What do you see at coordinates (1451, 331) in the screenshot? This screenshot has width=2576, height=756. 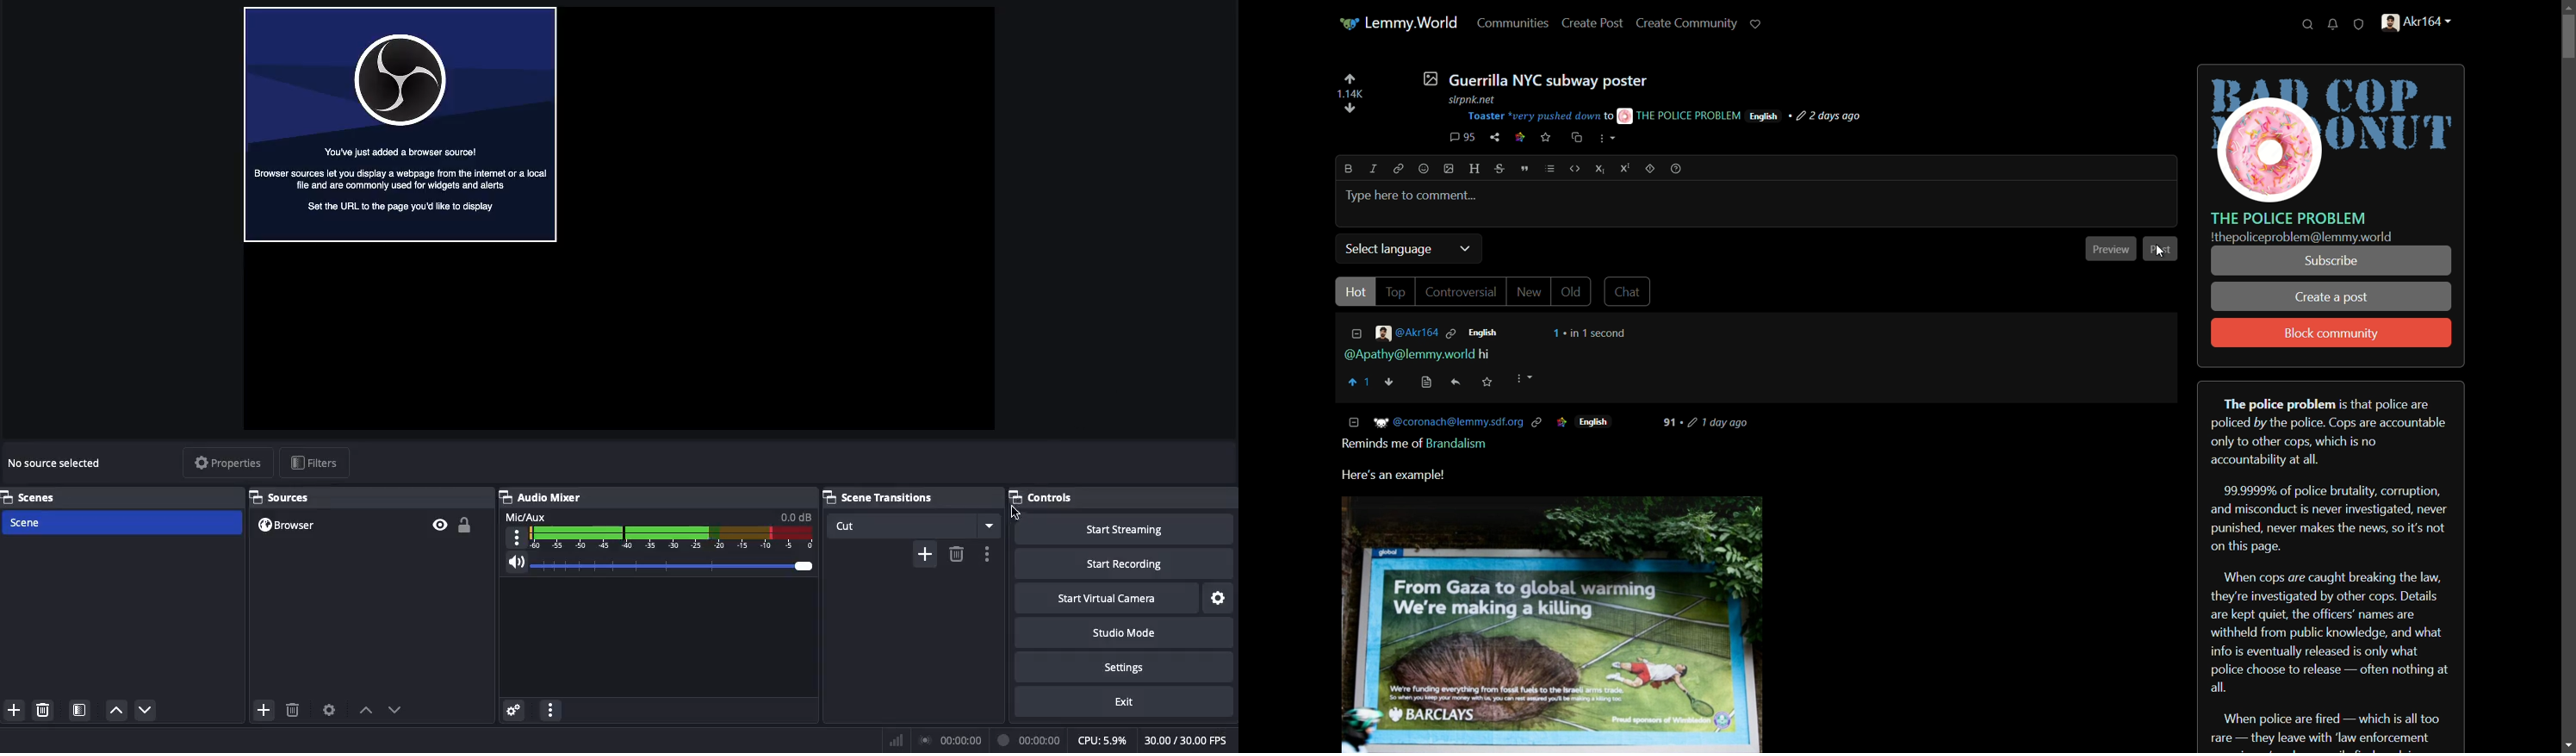 I see `link` at bounding box center [1451, 331].